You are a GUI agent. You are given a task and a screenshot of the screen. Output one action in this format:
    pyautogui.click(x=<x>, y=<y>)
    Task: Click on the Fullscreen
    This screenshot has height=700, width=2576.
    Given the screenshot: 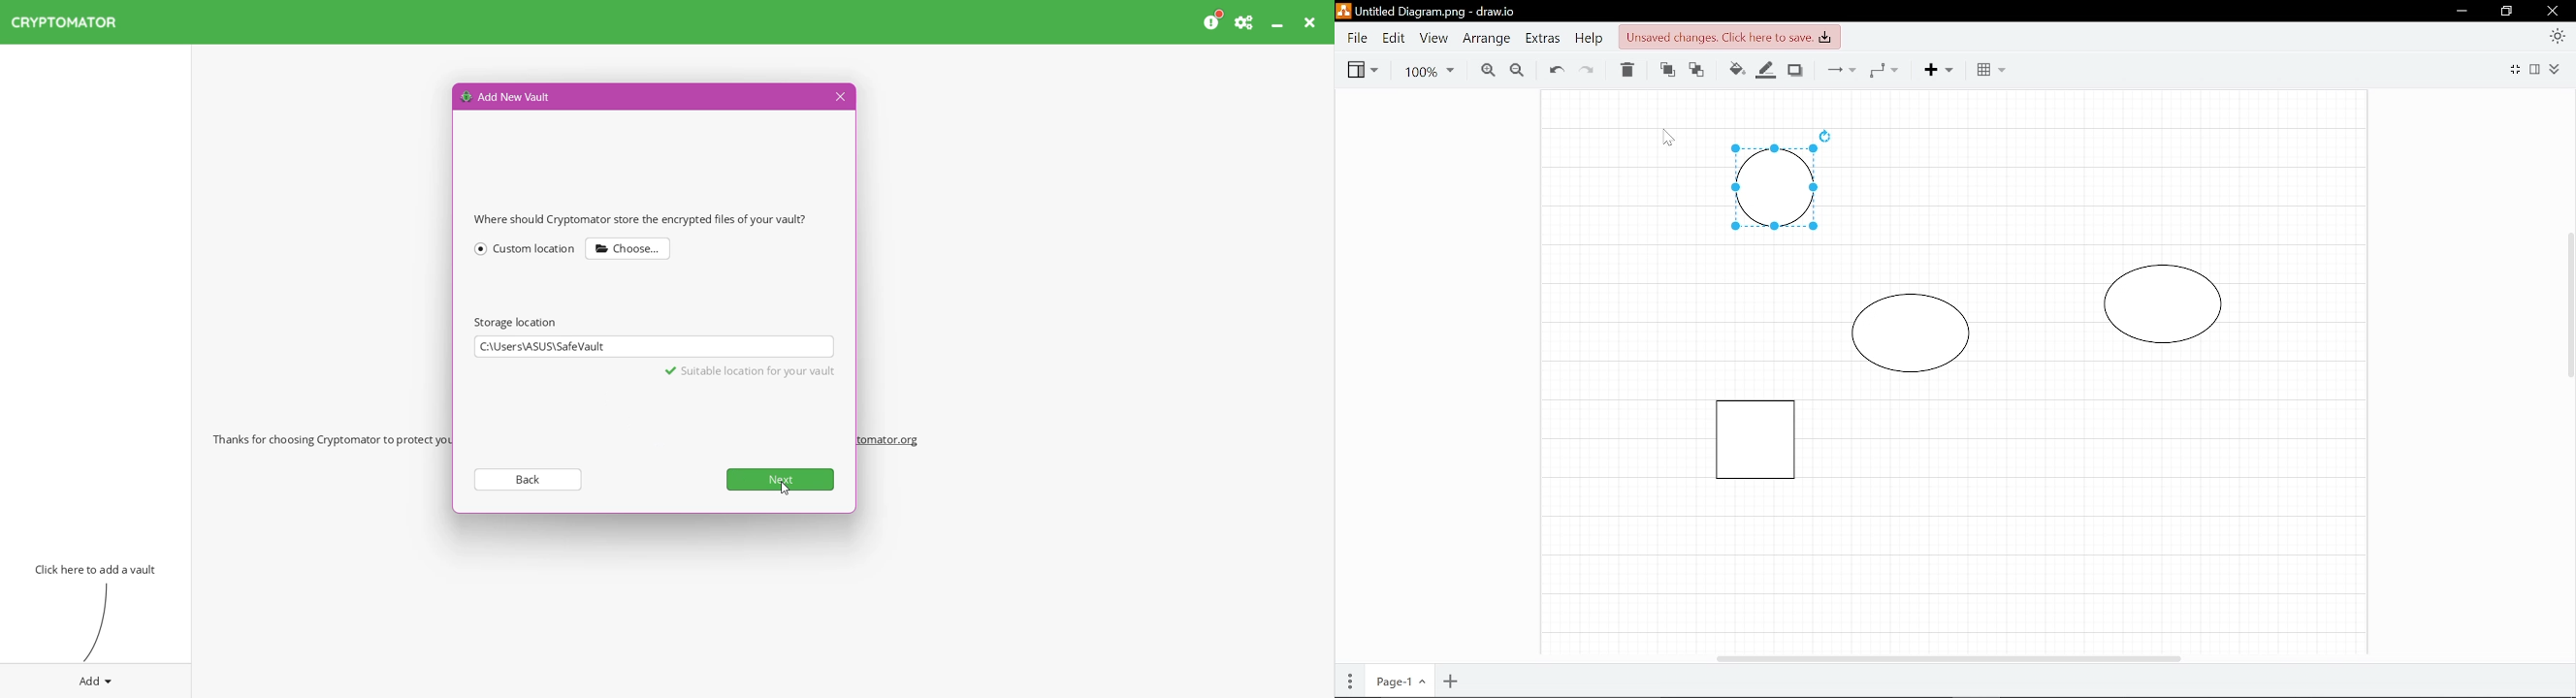 What is the action you would take?
    pyautogui.click(x=2513, y=71)
    